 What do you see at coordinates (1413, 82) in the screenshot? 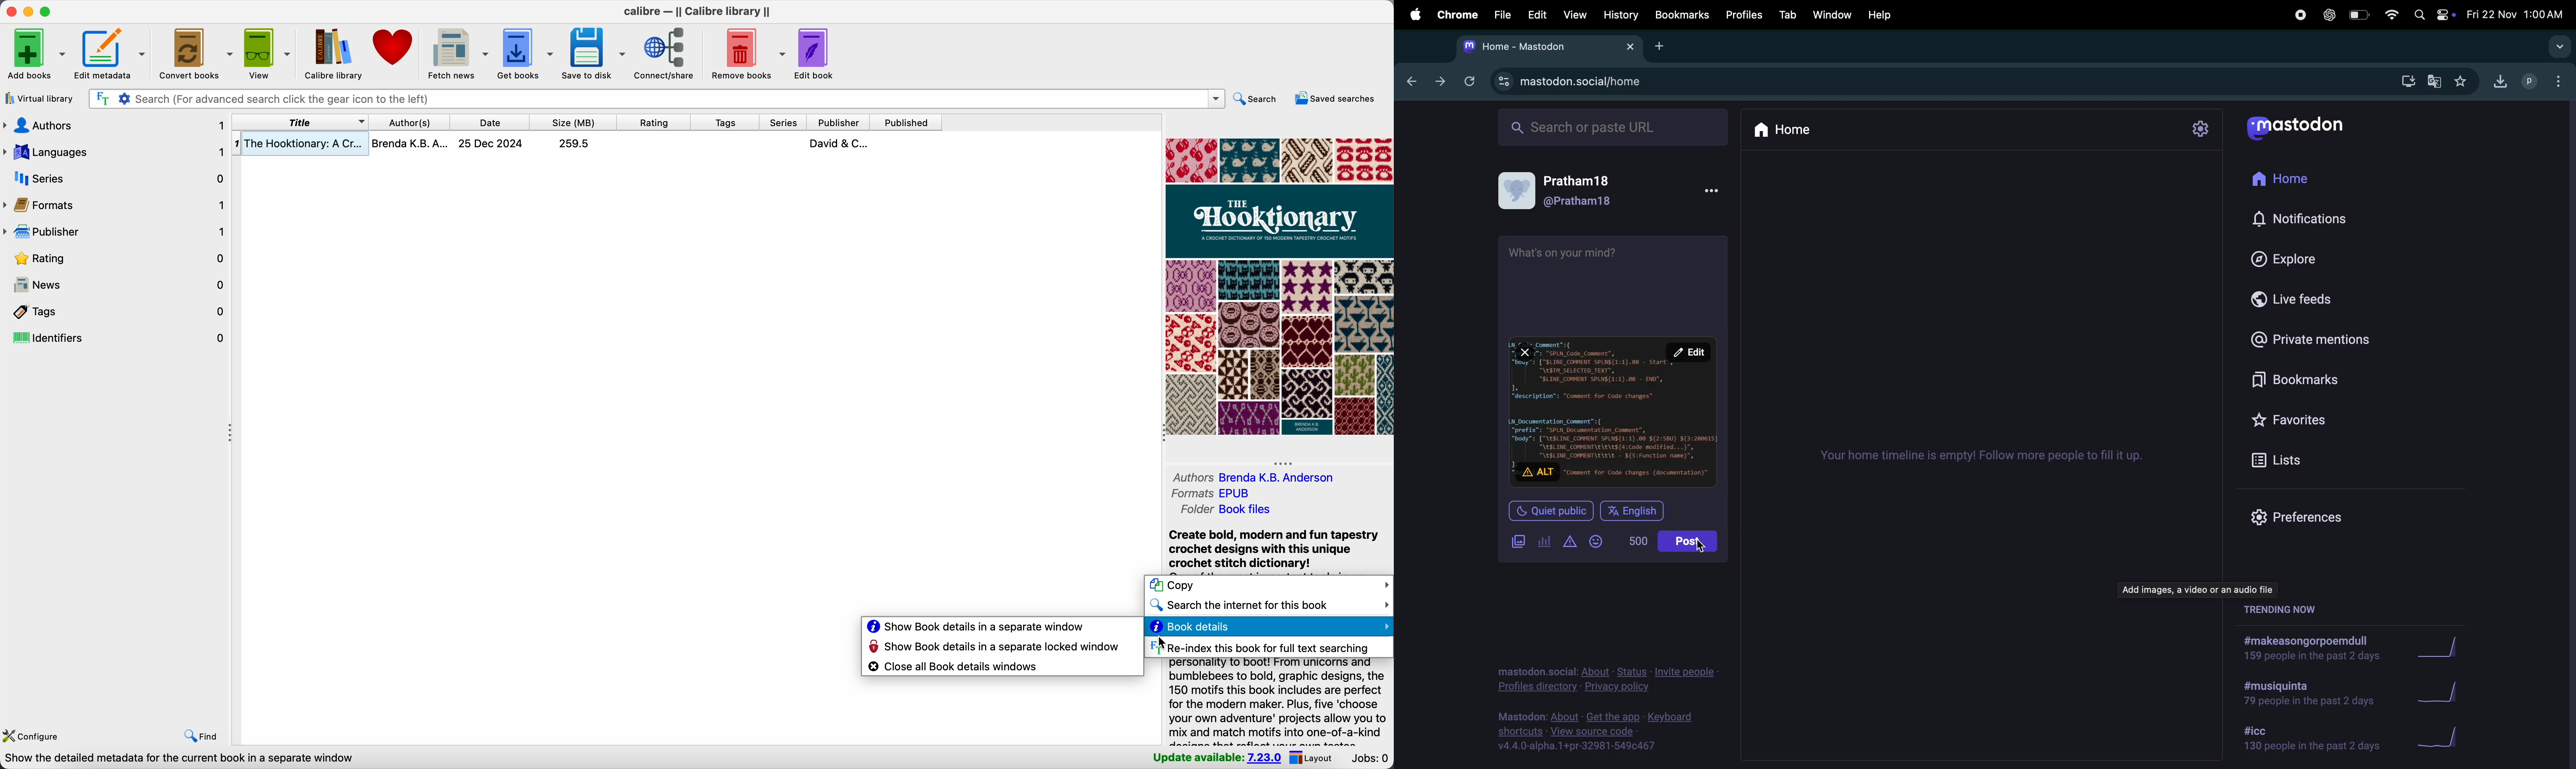
I see `previous tab` at bounding box center [1413, 82].